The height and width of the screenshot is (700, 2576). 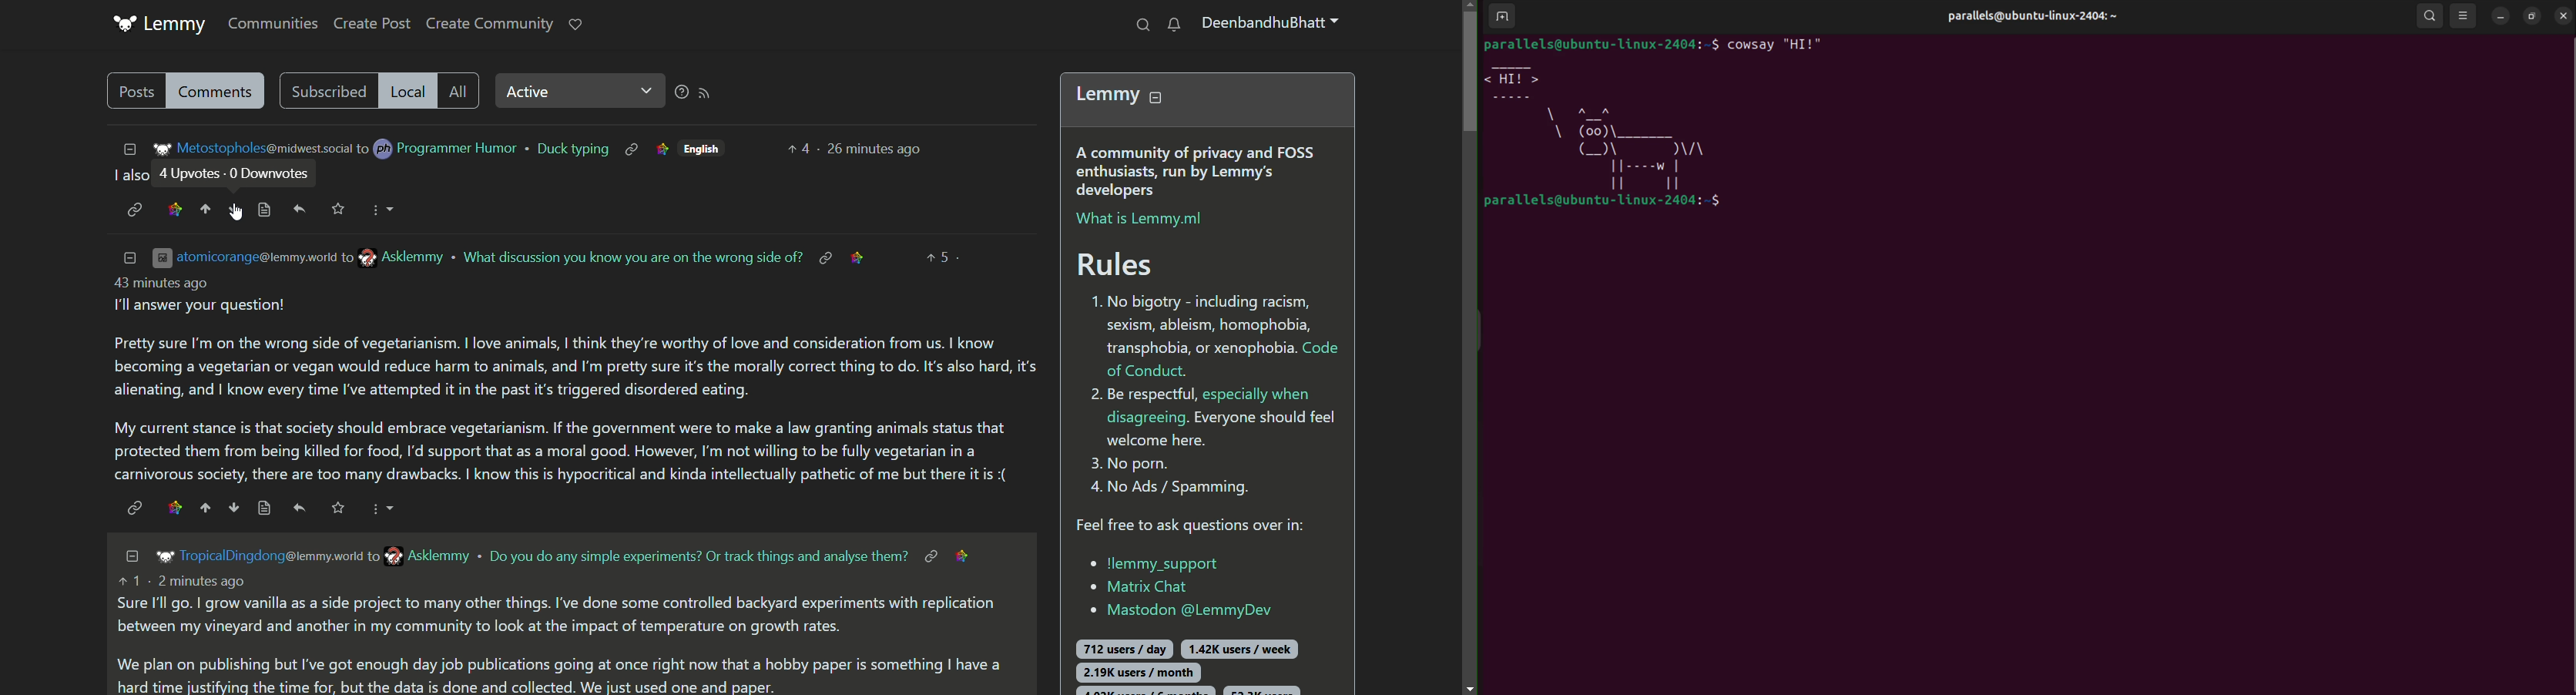 What do you see at coordinates (240, 175) in the screenshot?
I see `reactions` at bounding box center [240, 175].